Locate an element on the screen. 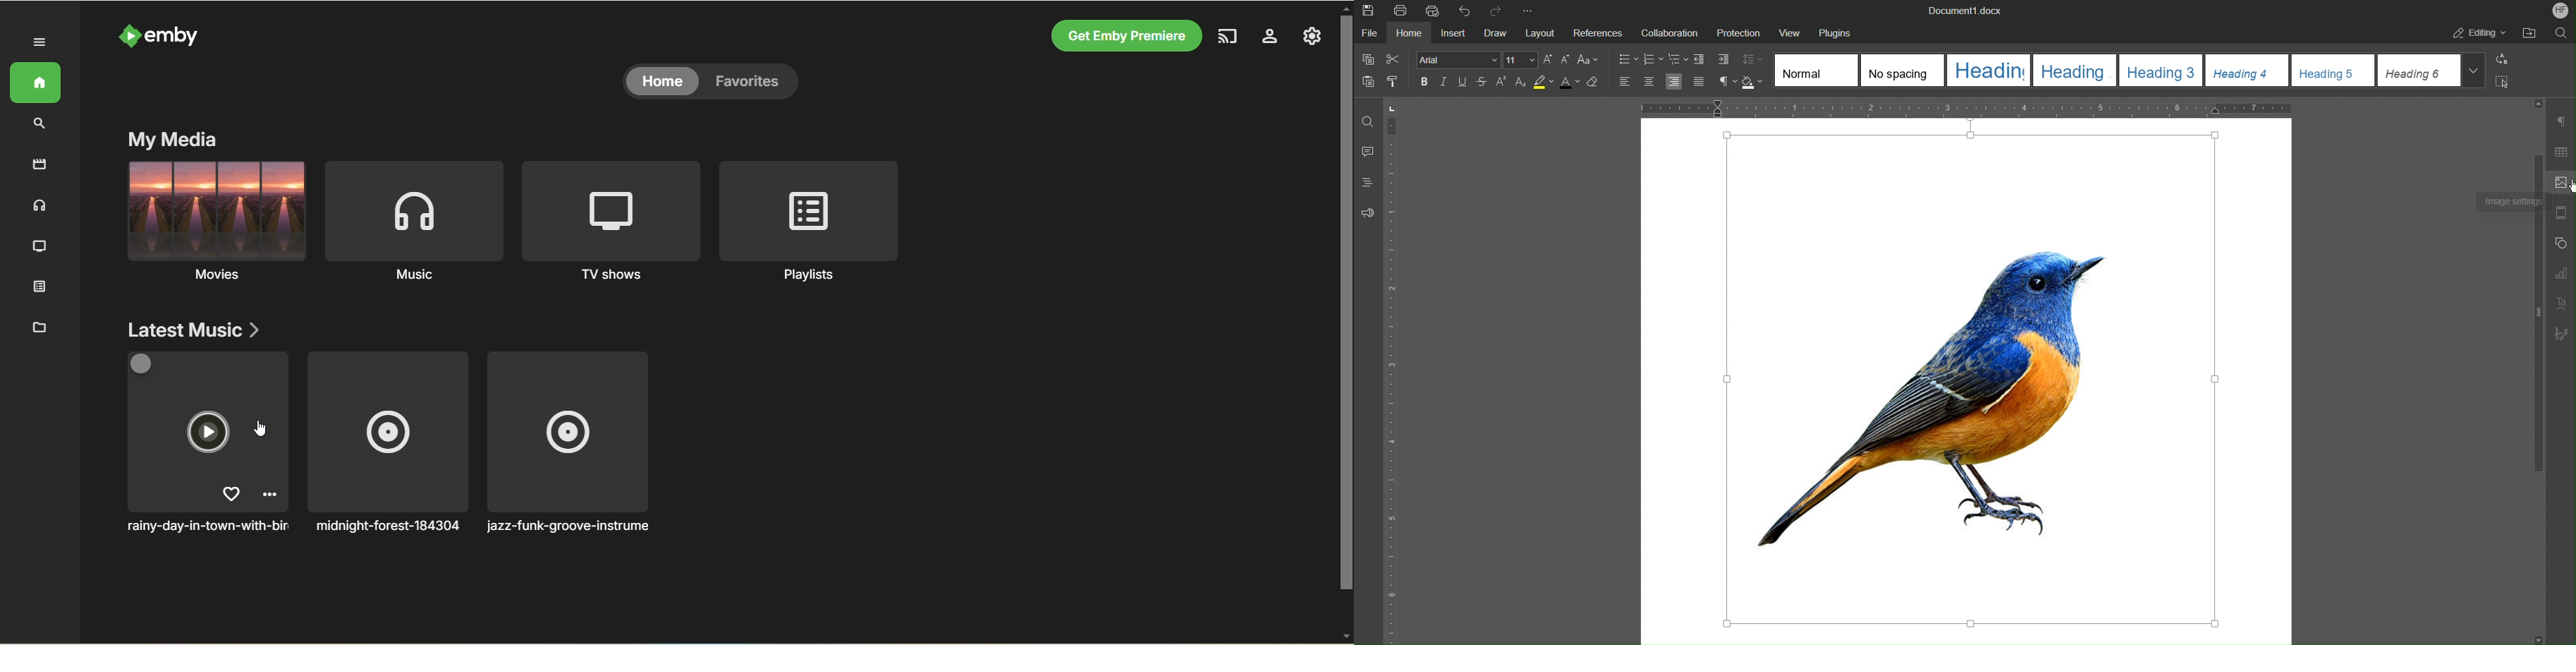 Image resolution: width=2576 pixels, height=672 pixels. Draw is located at coordinates (1496, 32).